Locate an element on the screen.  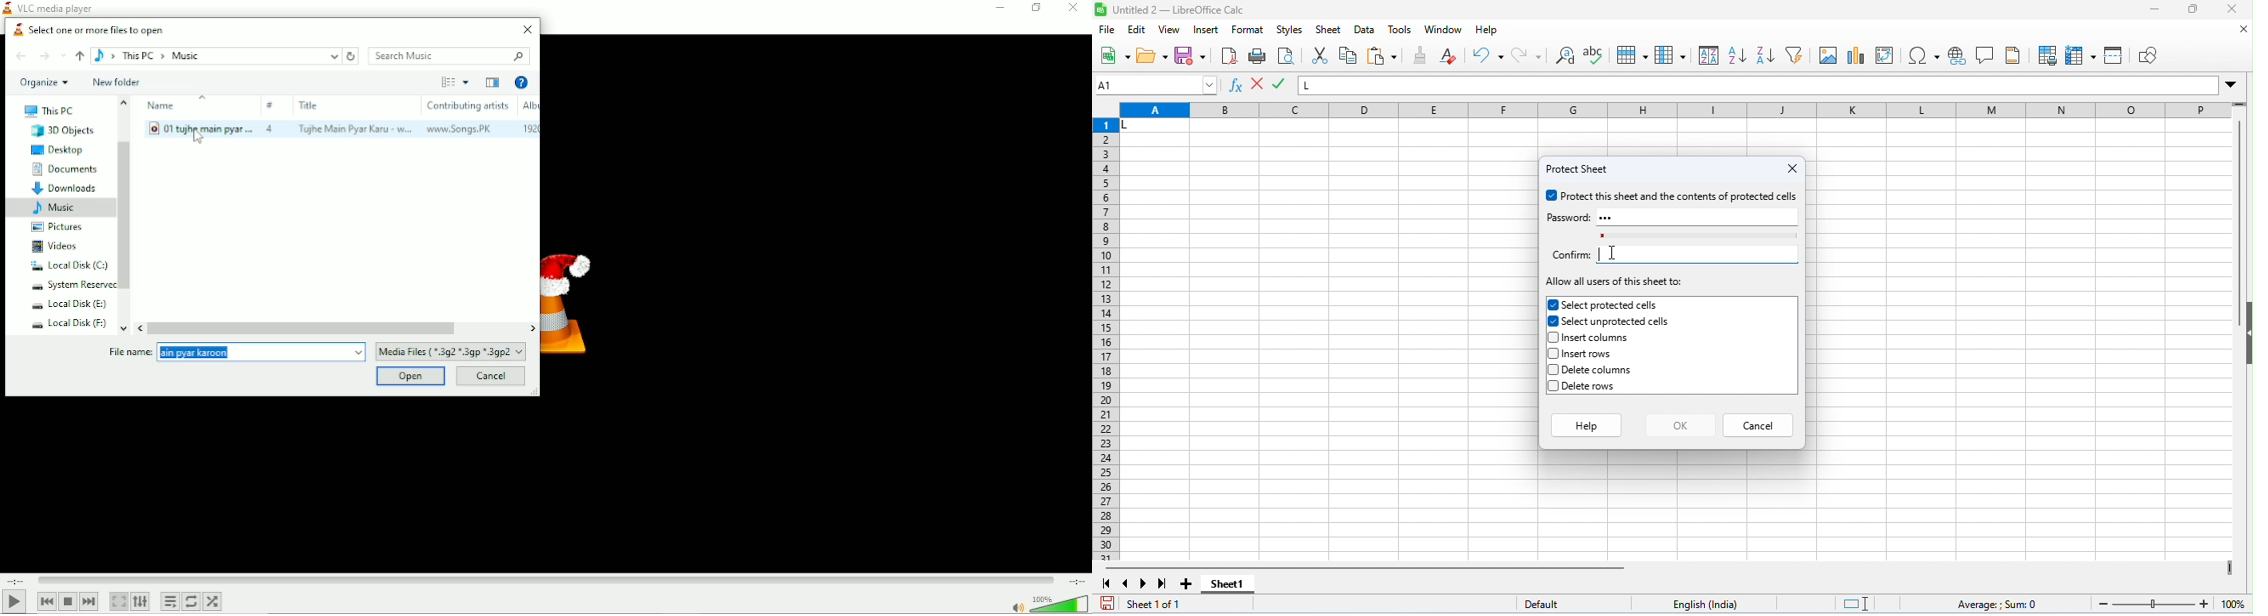
Local Disk (C:) is located at coordinates (67, 266).